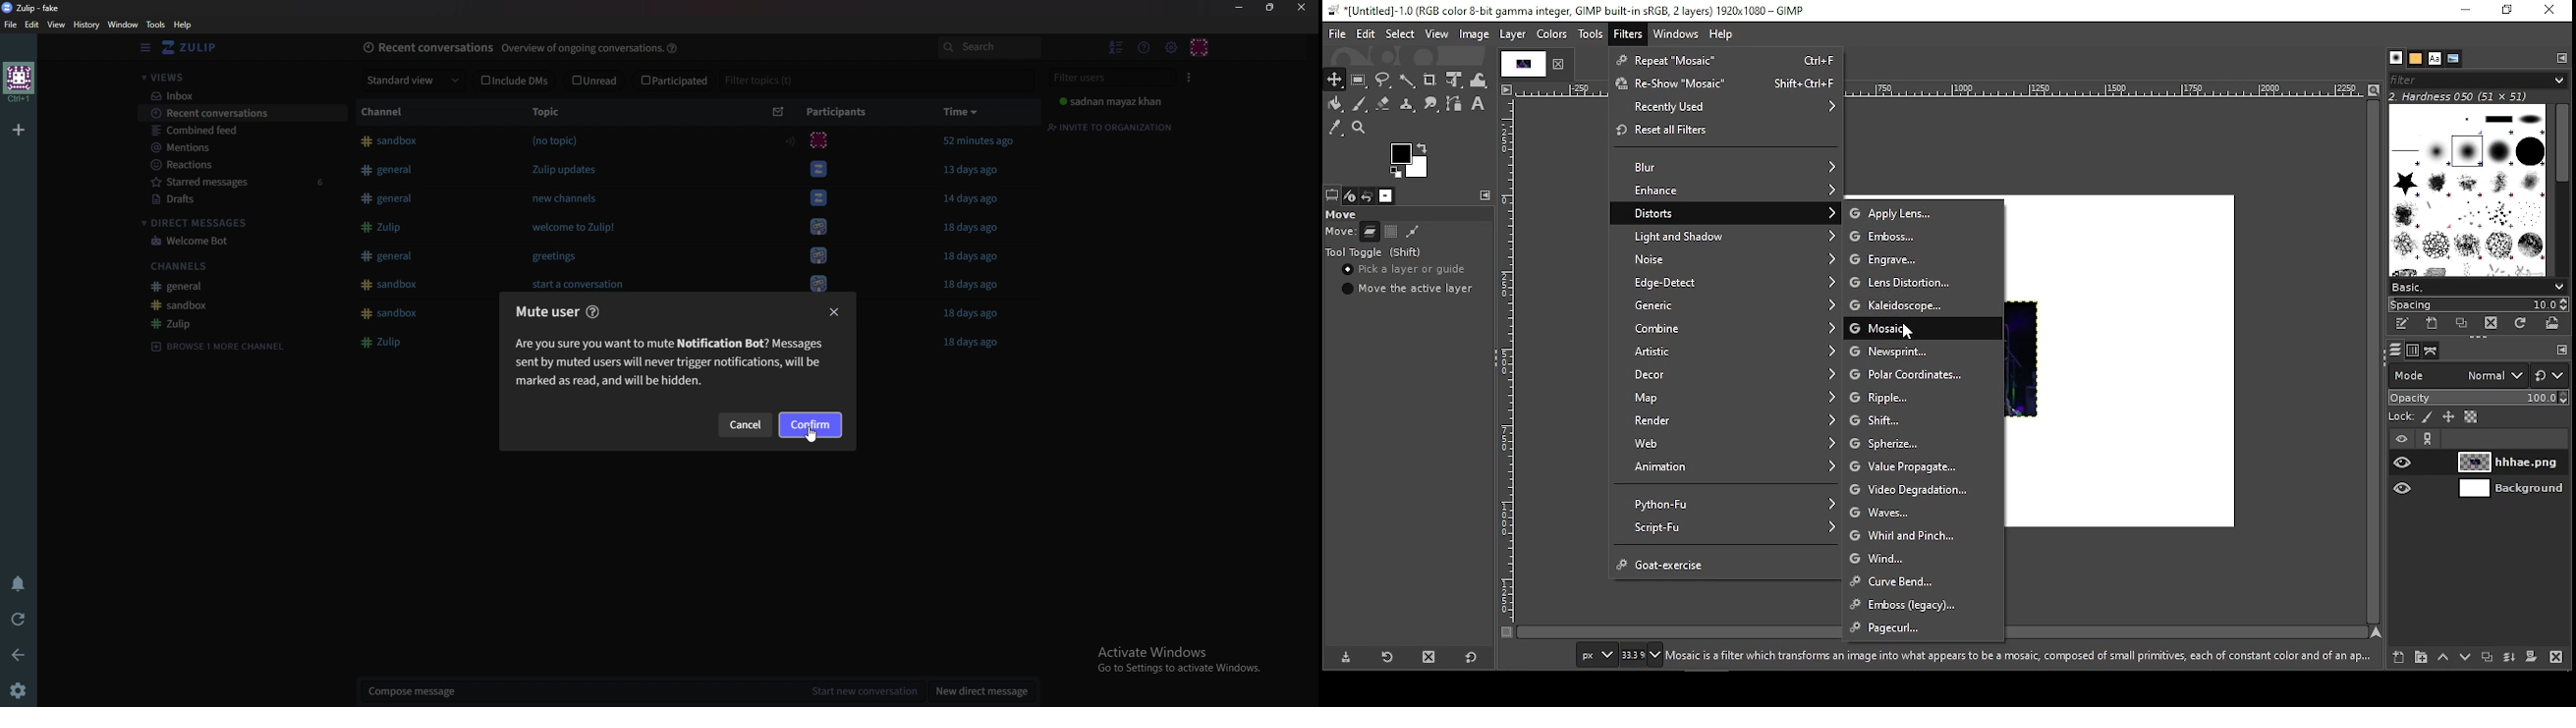 The image size is (2576, 728). I want to click on Range, so click(793, 142).